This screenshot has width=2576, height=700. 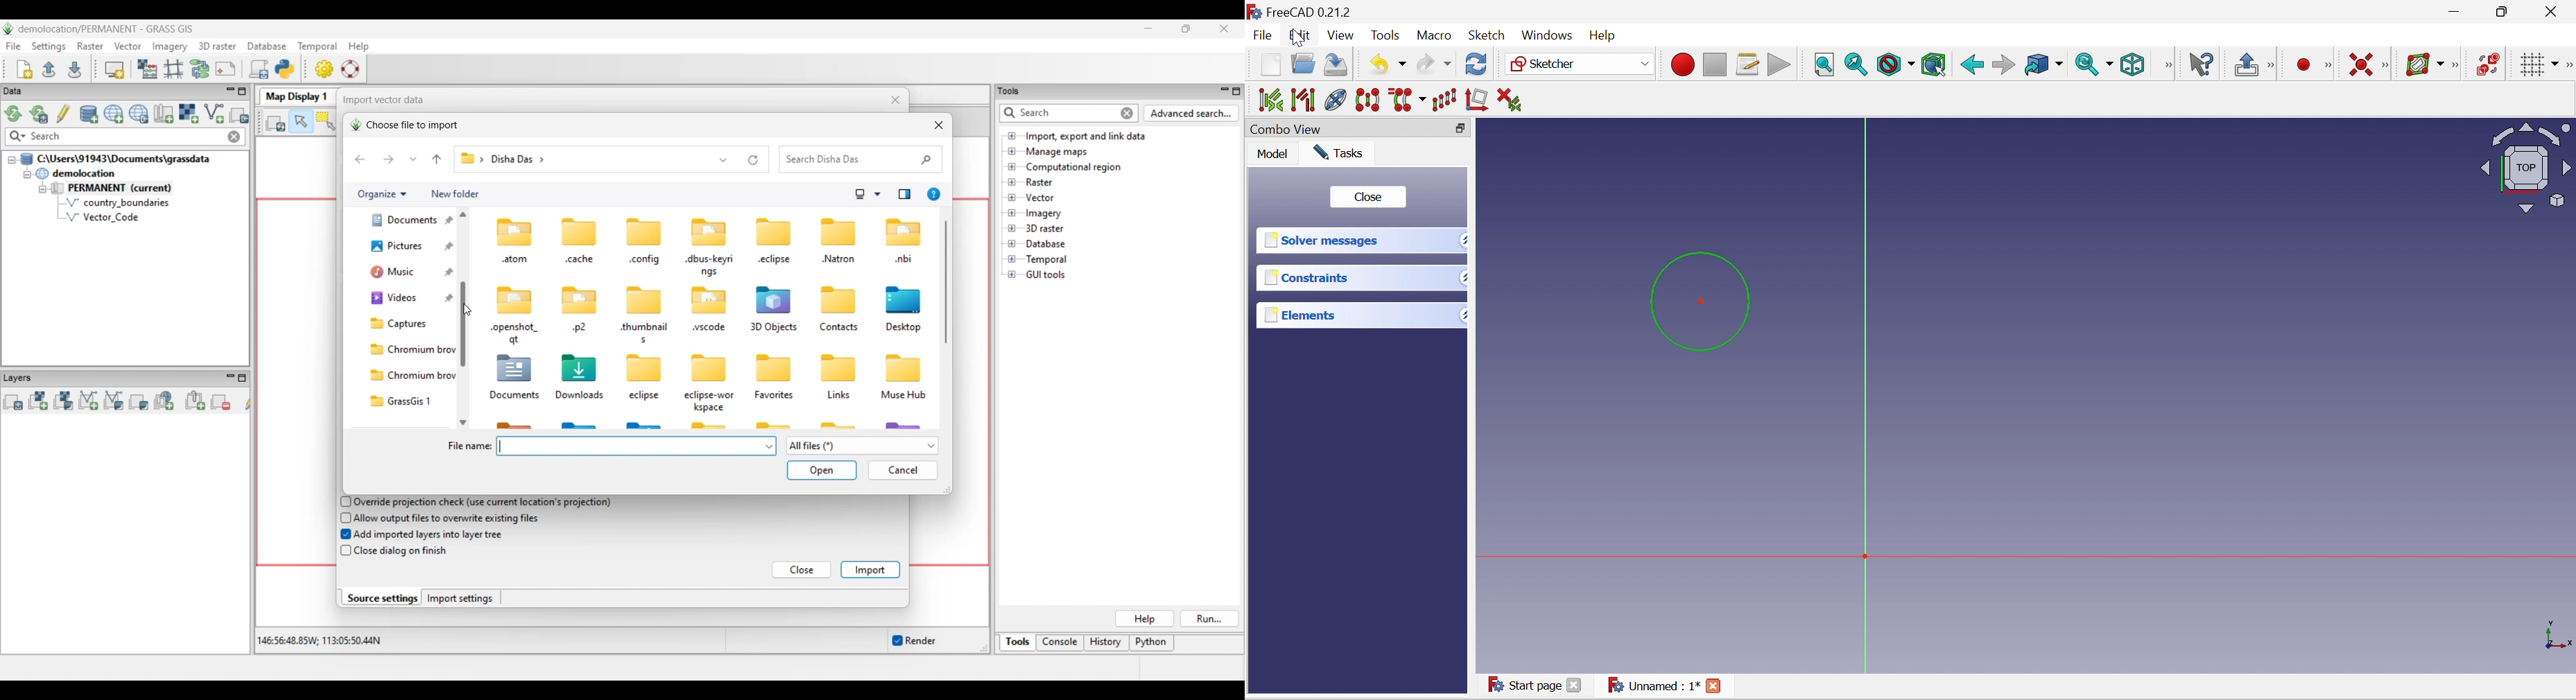 What do you see at coordinates (449, 518) in the screenshot?
I see `Allow output files to overwrite existing files` at bounding box center [449, 518].